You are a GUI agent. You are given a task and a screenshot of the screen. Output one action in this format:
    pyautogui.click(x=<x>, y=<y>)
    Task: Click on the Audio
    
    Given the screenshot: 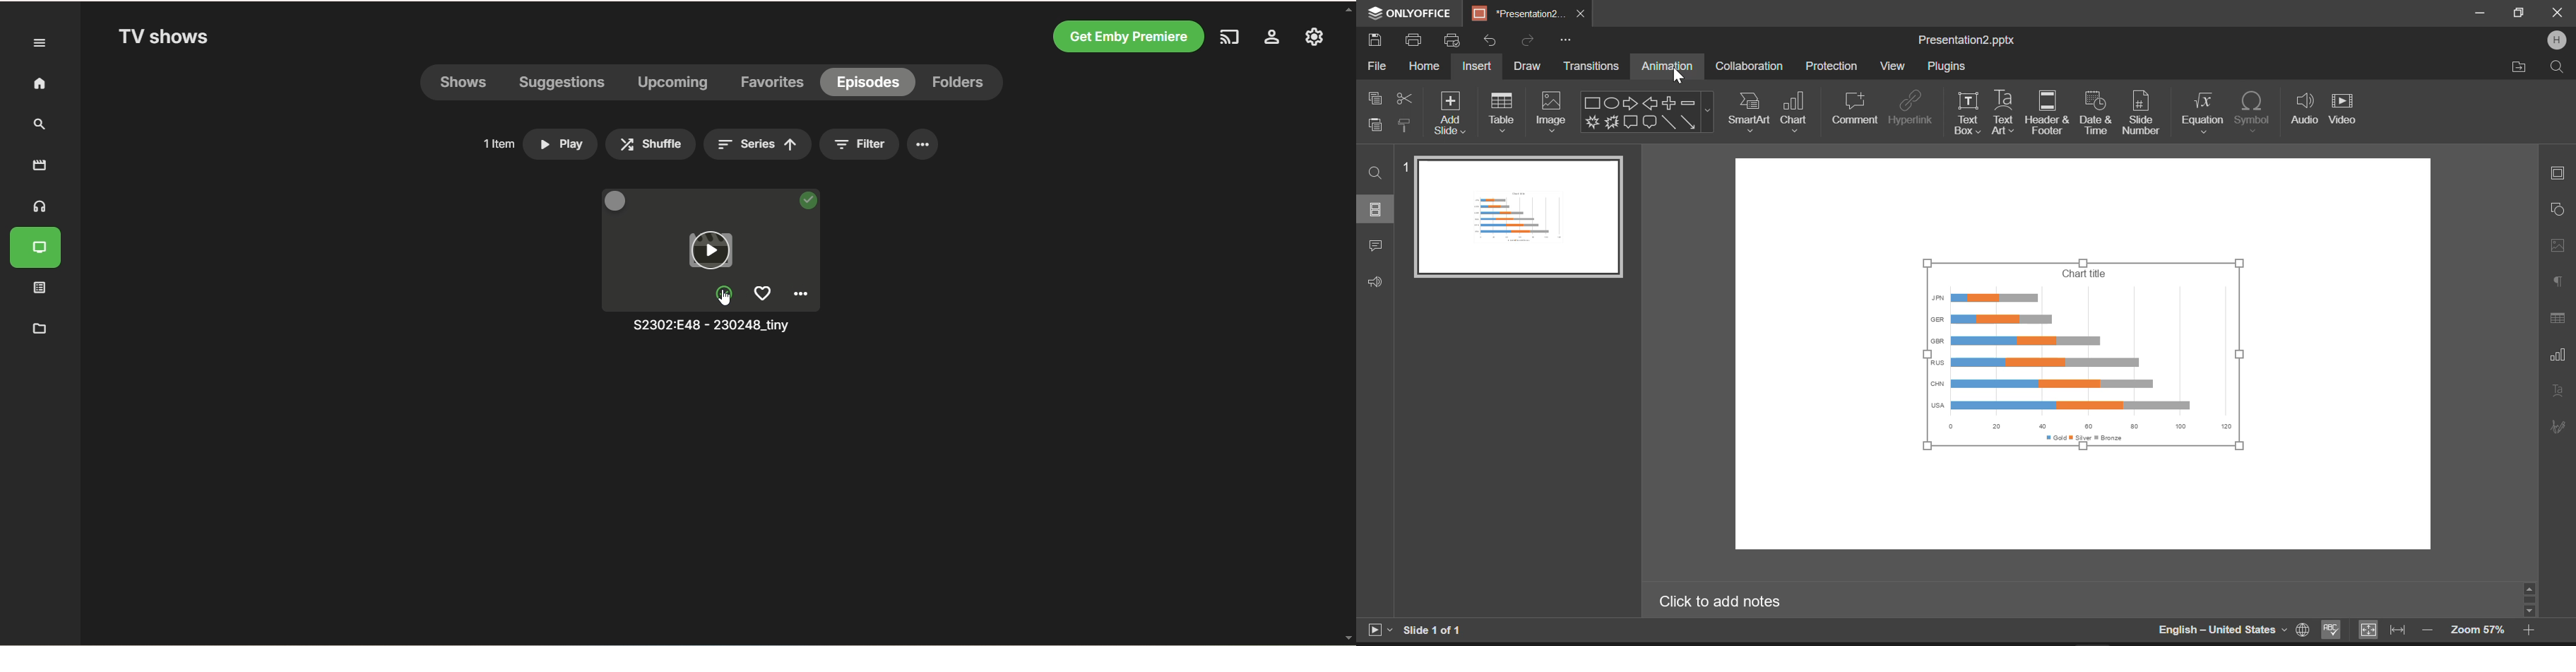 What is the action you would take?
    pyautogui.click(x=2303, y=107)
    